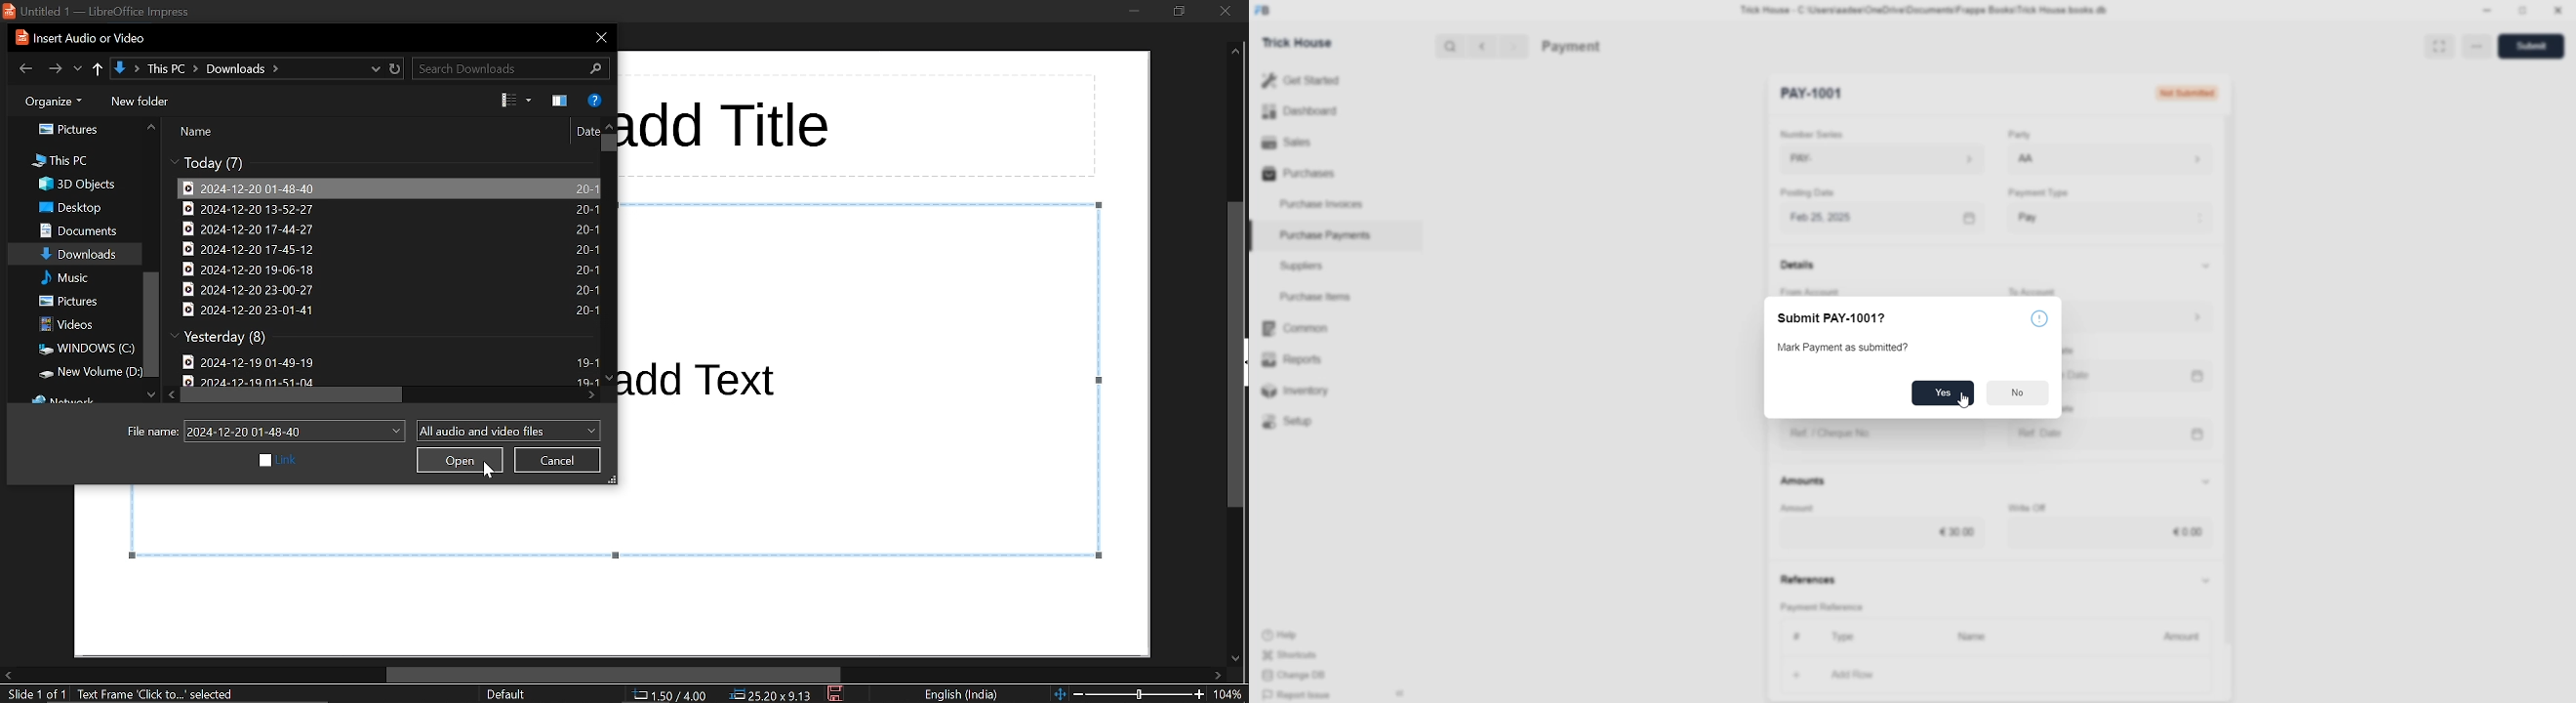 This screenshot has width=2576, height=728. Describe the element at coordinates (734, 125) in the screenshot. I see `add title` at that location.